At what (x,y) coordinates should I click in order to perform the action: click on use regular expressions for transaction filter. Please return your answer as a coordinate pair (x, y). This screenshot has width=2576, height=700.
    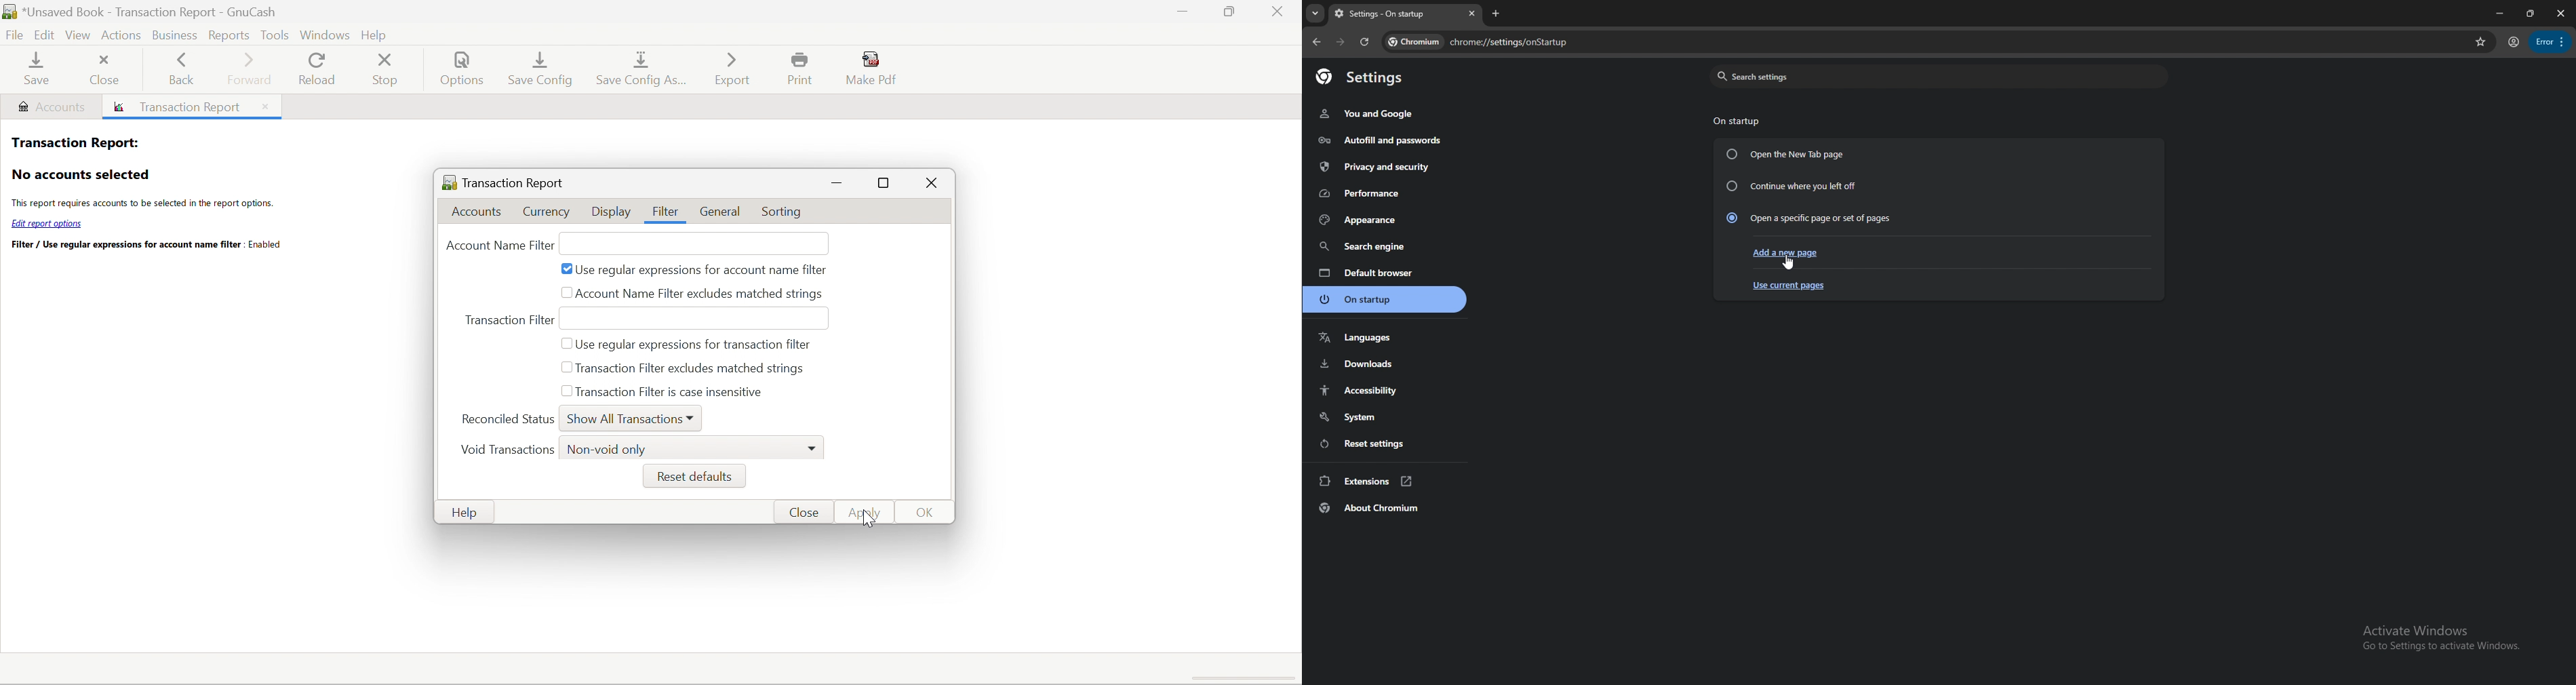
    Looking at the image, I should click on (698, 345).